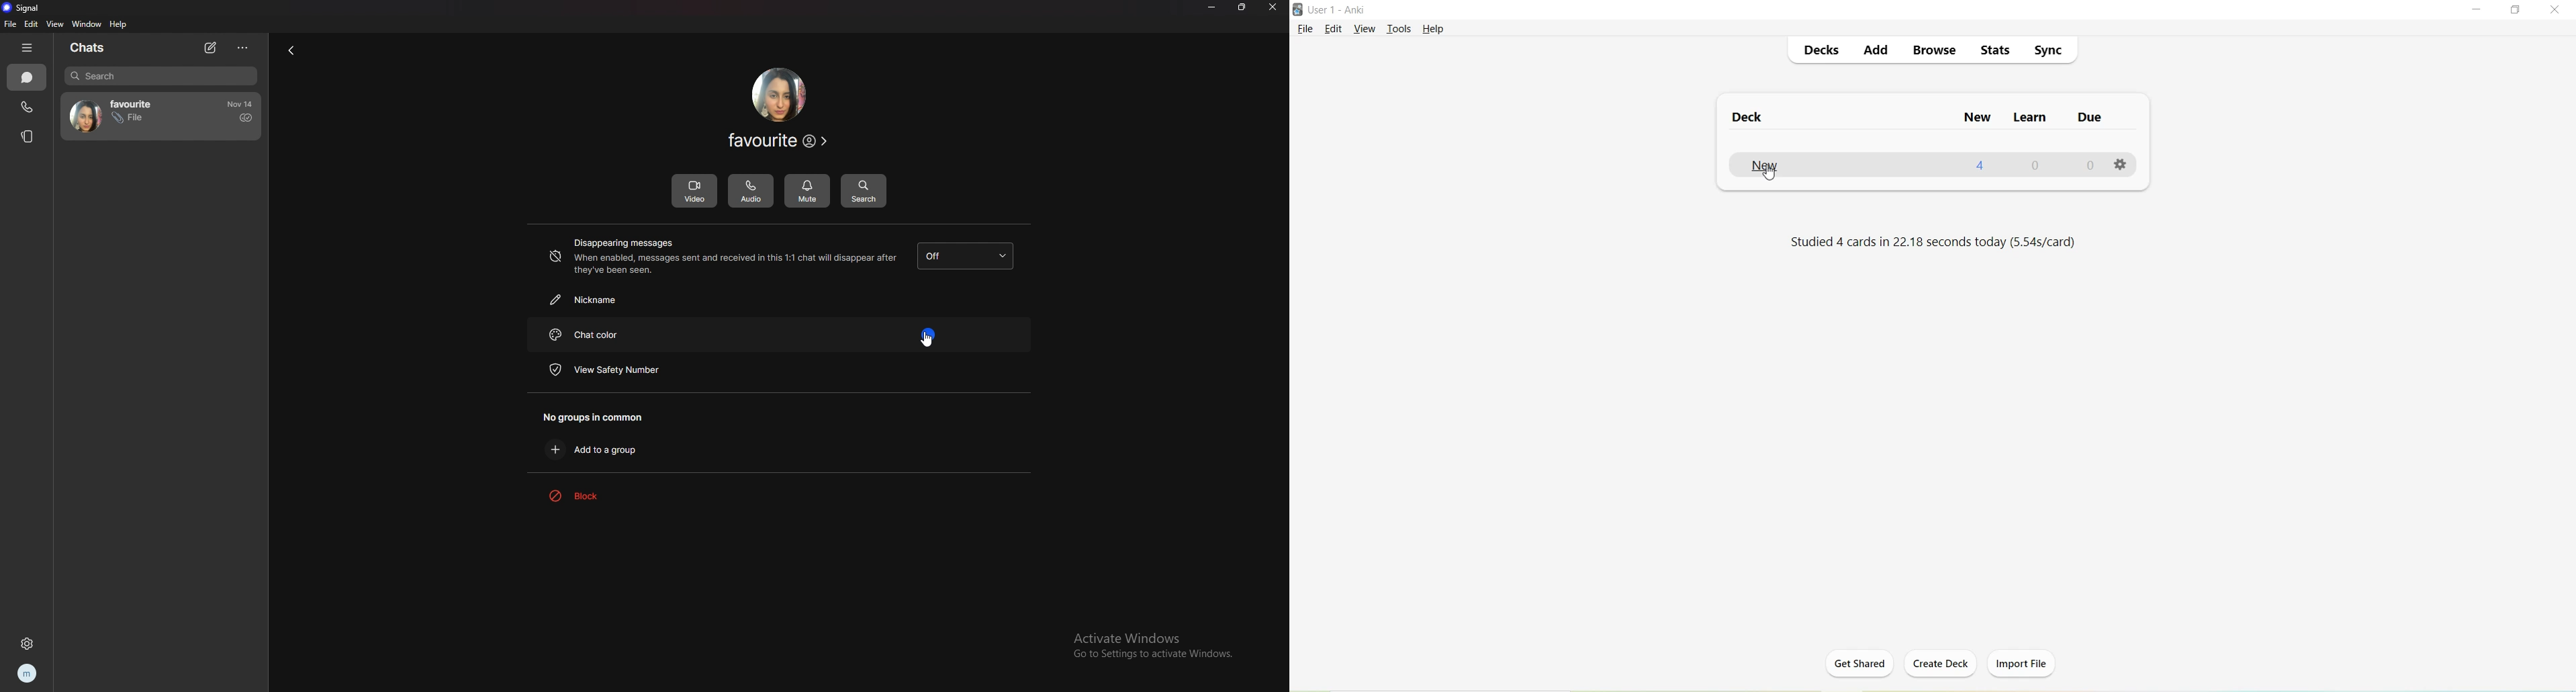 The height and width of the screenshot is (700, 2576). Describe the element at coordinates (25, 8) in the screenshot. I see `signal` at that location.